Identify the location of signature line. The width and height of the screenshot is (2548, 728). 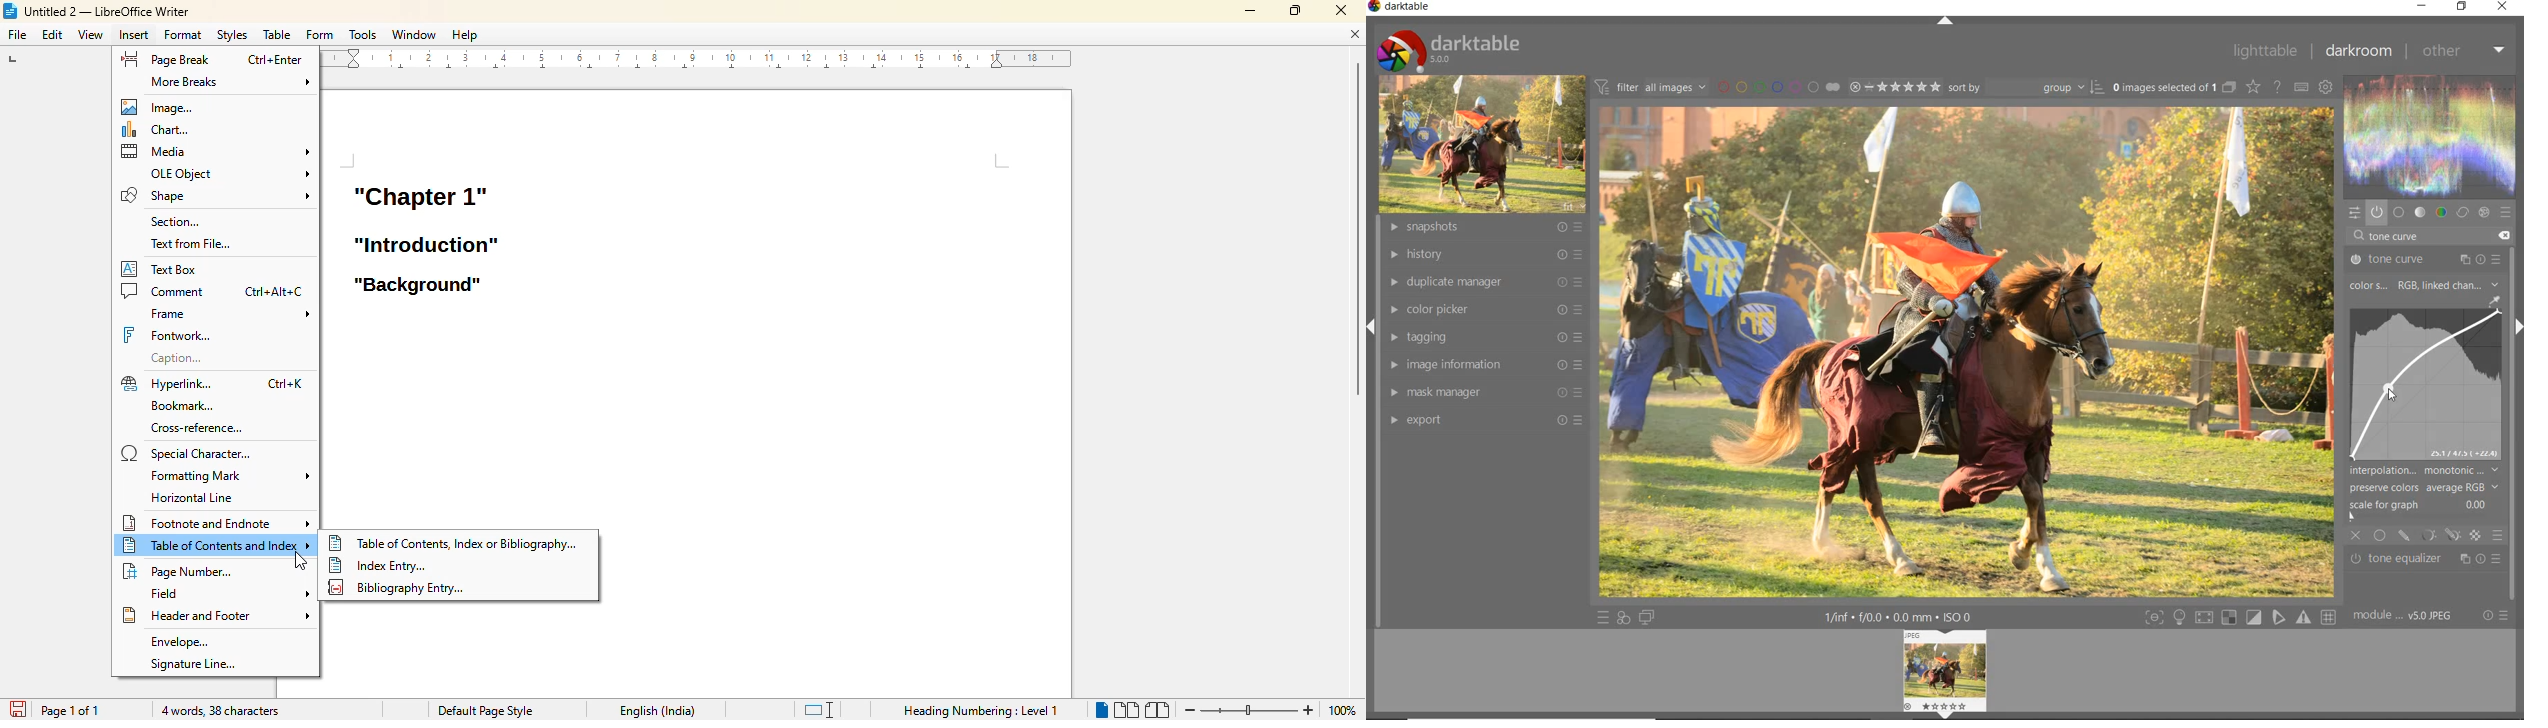
(194, 664).